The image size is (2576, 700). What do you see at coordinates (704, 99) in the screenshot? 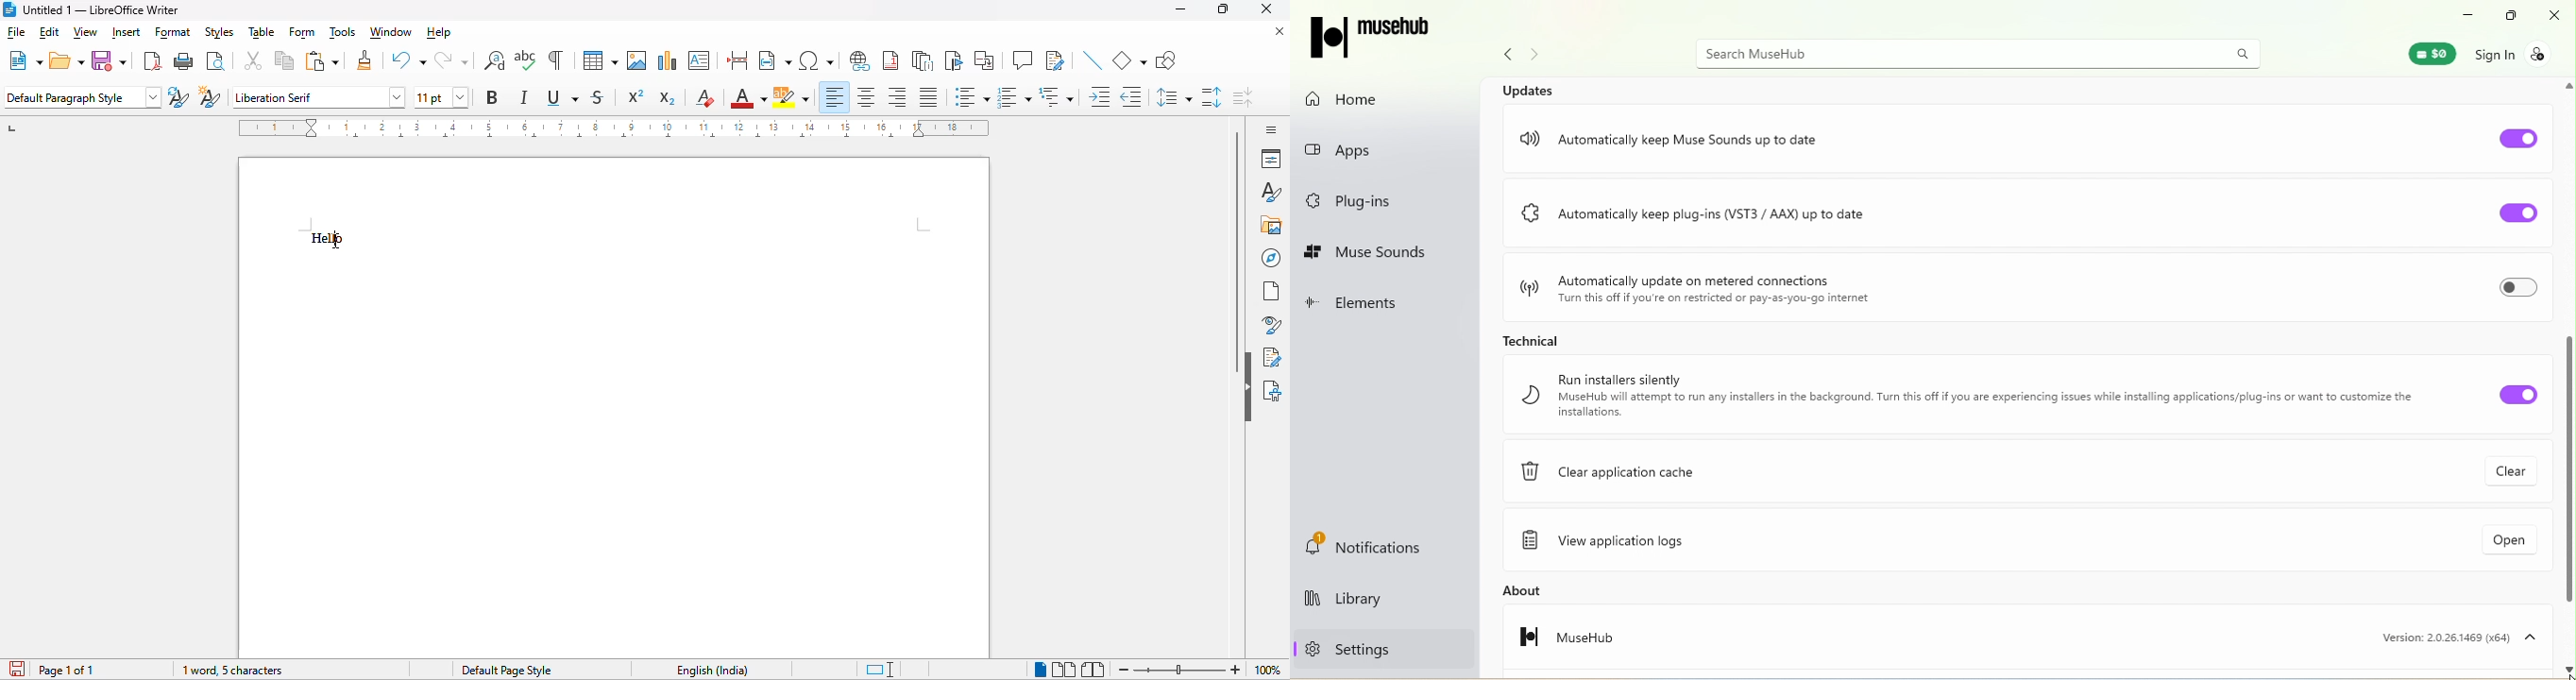
I see `clear direct formatting` at bounding box center [704, 99].